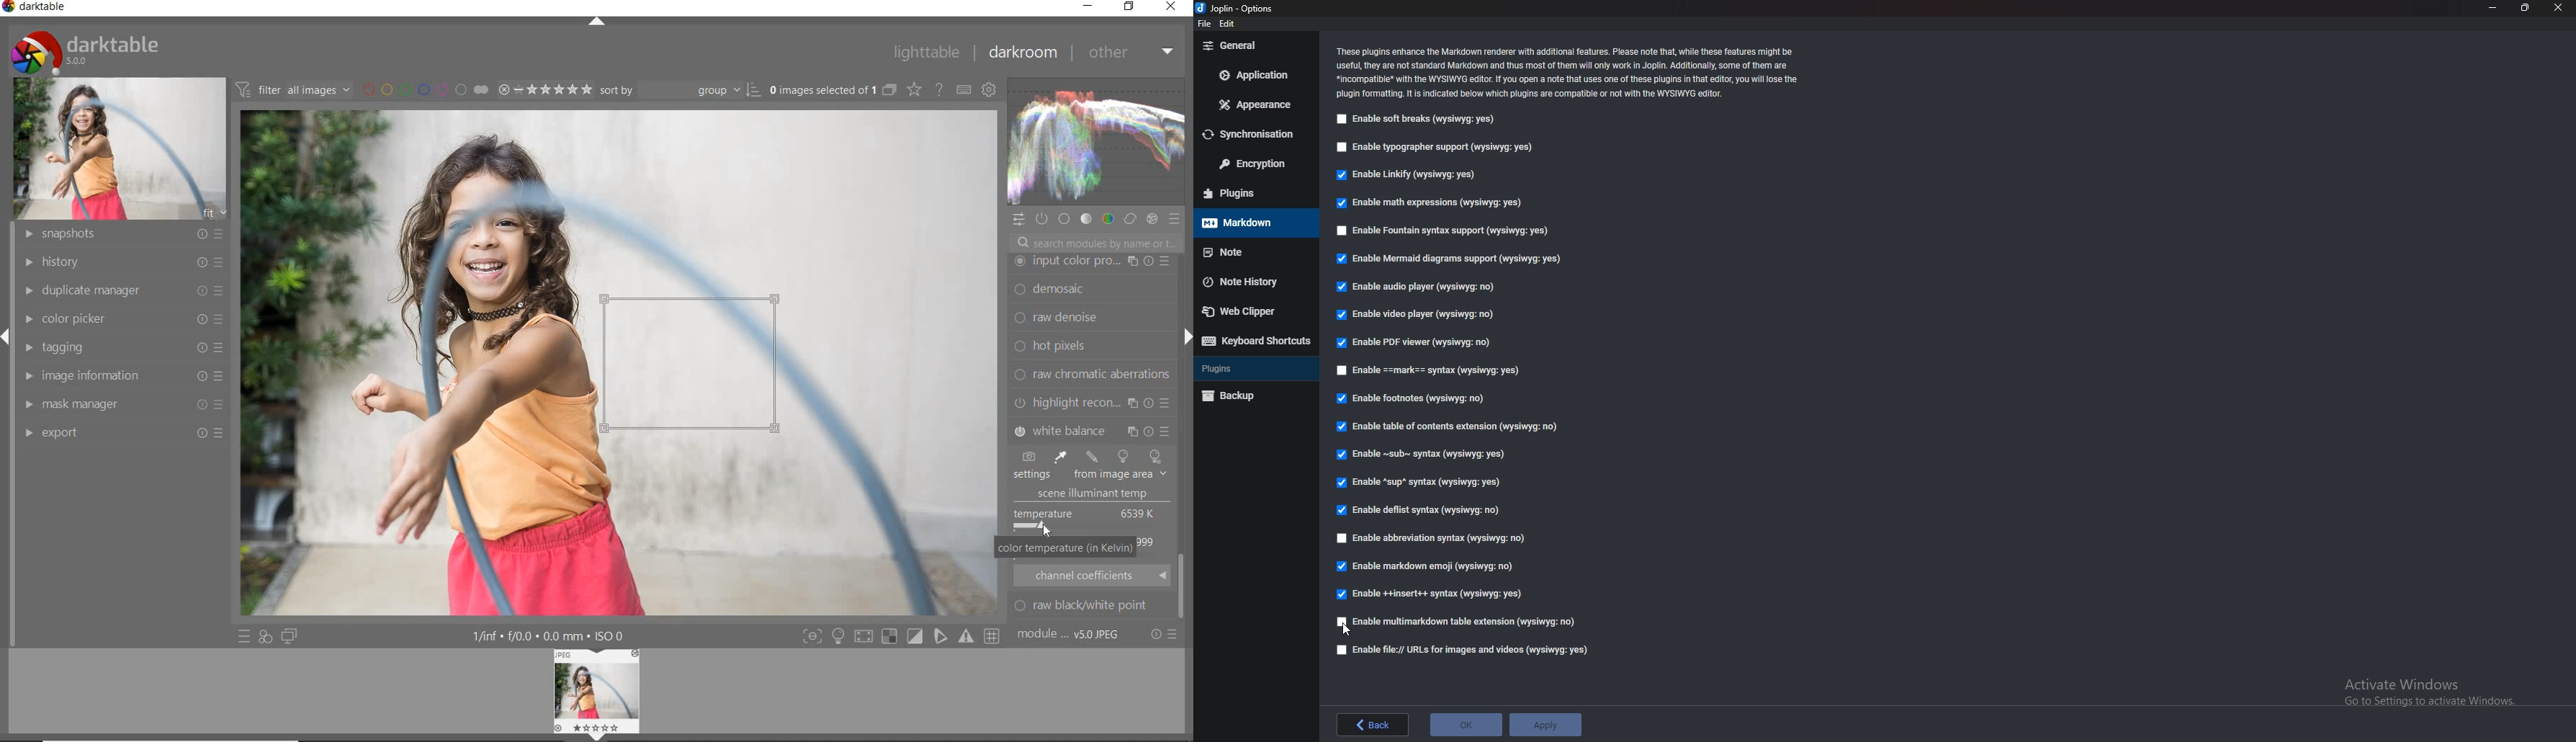  What do you see at coordinates (1420, 288) in the screenshot?
I see `Enable audio player` at bounding box center [1420, 288].